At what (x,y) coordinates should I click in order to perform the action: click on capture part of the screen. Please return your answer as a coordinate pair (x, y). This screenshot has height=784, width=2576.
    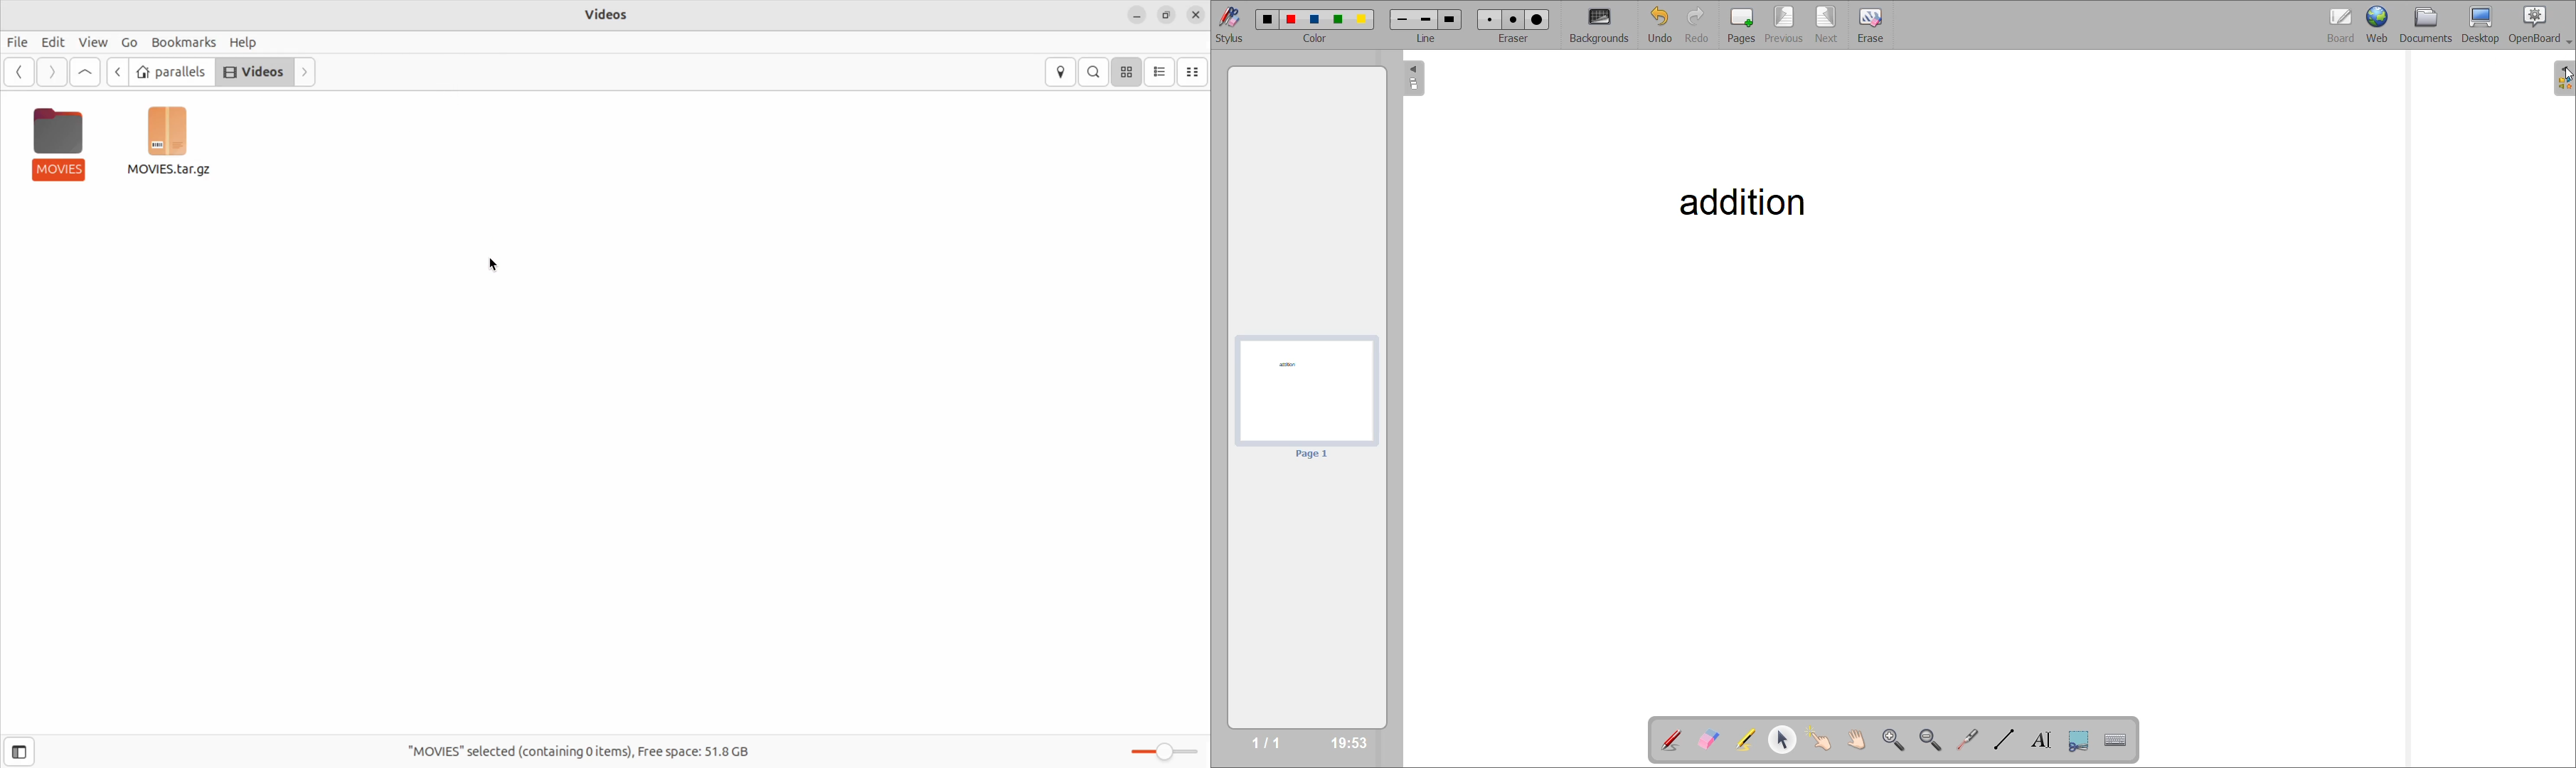
    Looking at the image, I should click on (2080, 741).